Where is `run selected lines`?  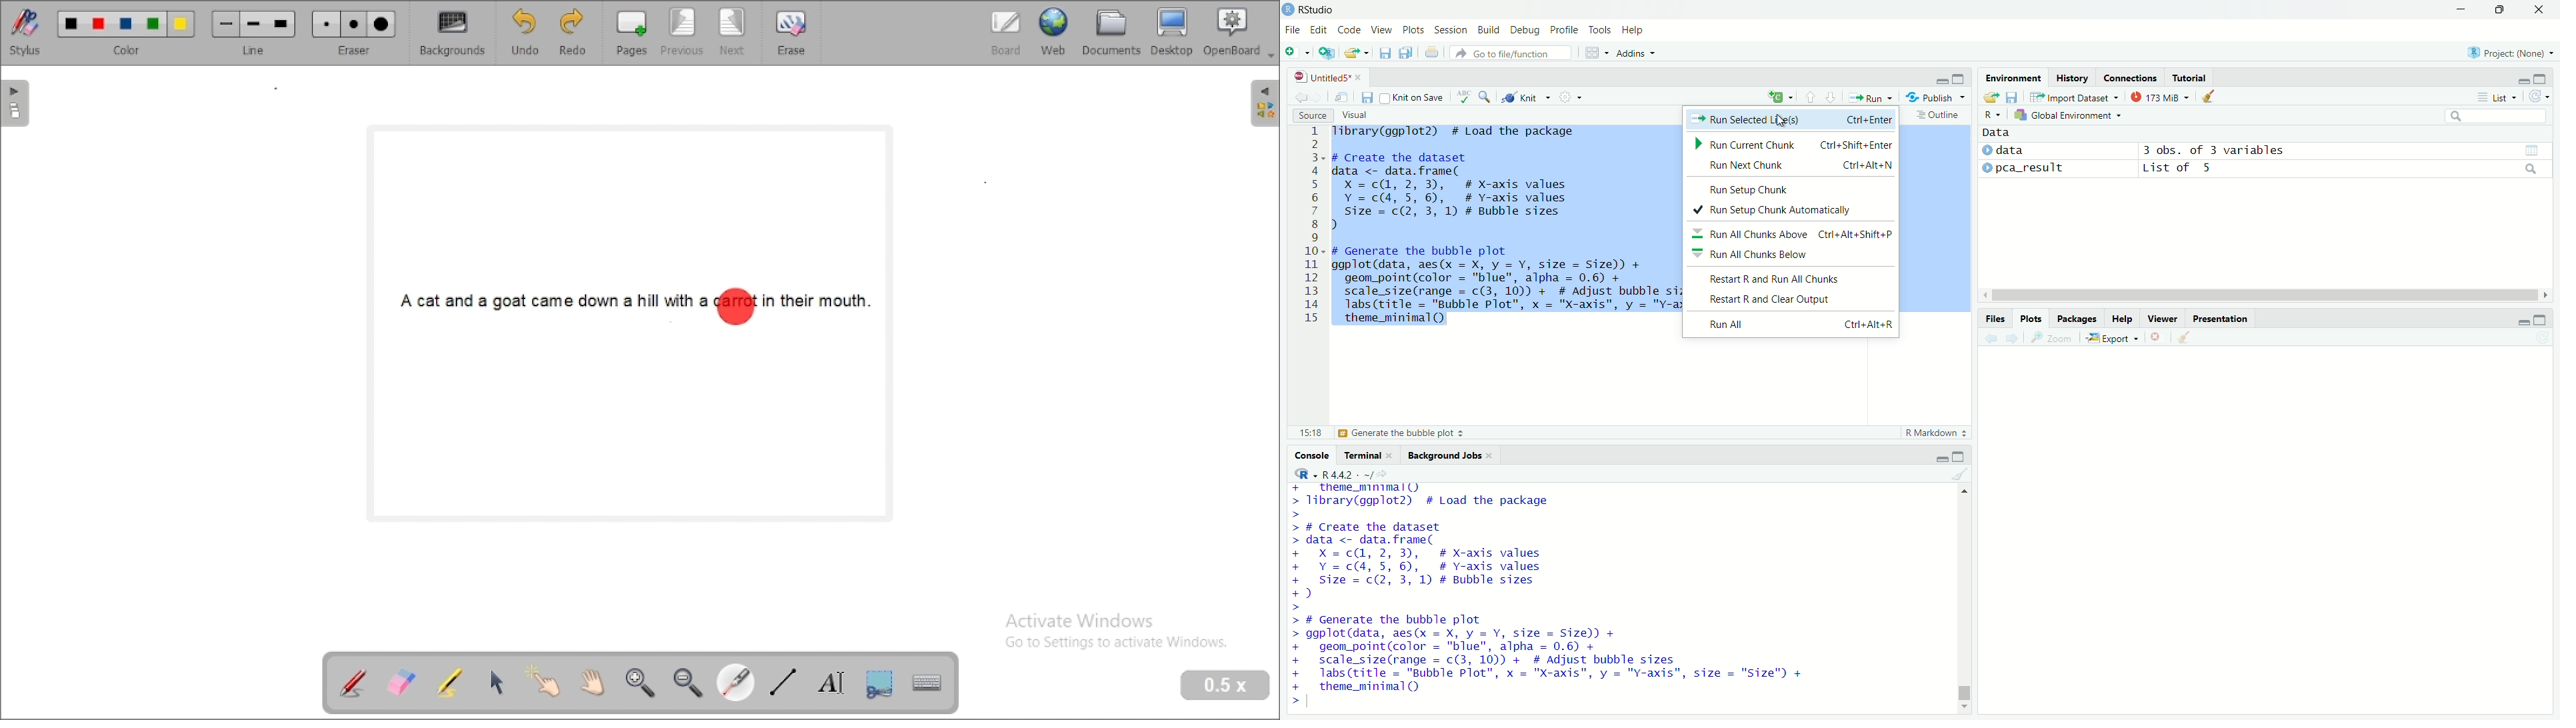 run selected lines is located at coordinates (1791, 120).